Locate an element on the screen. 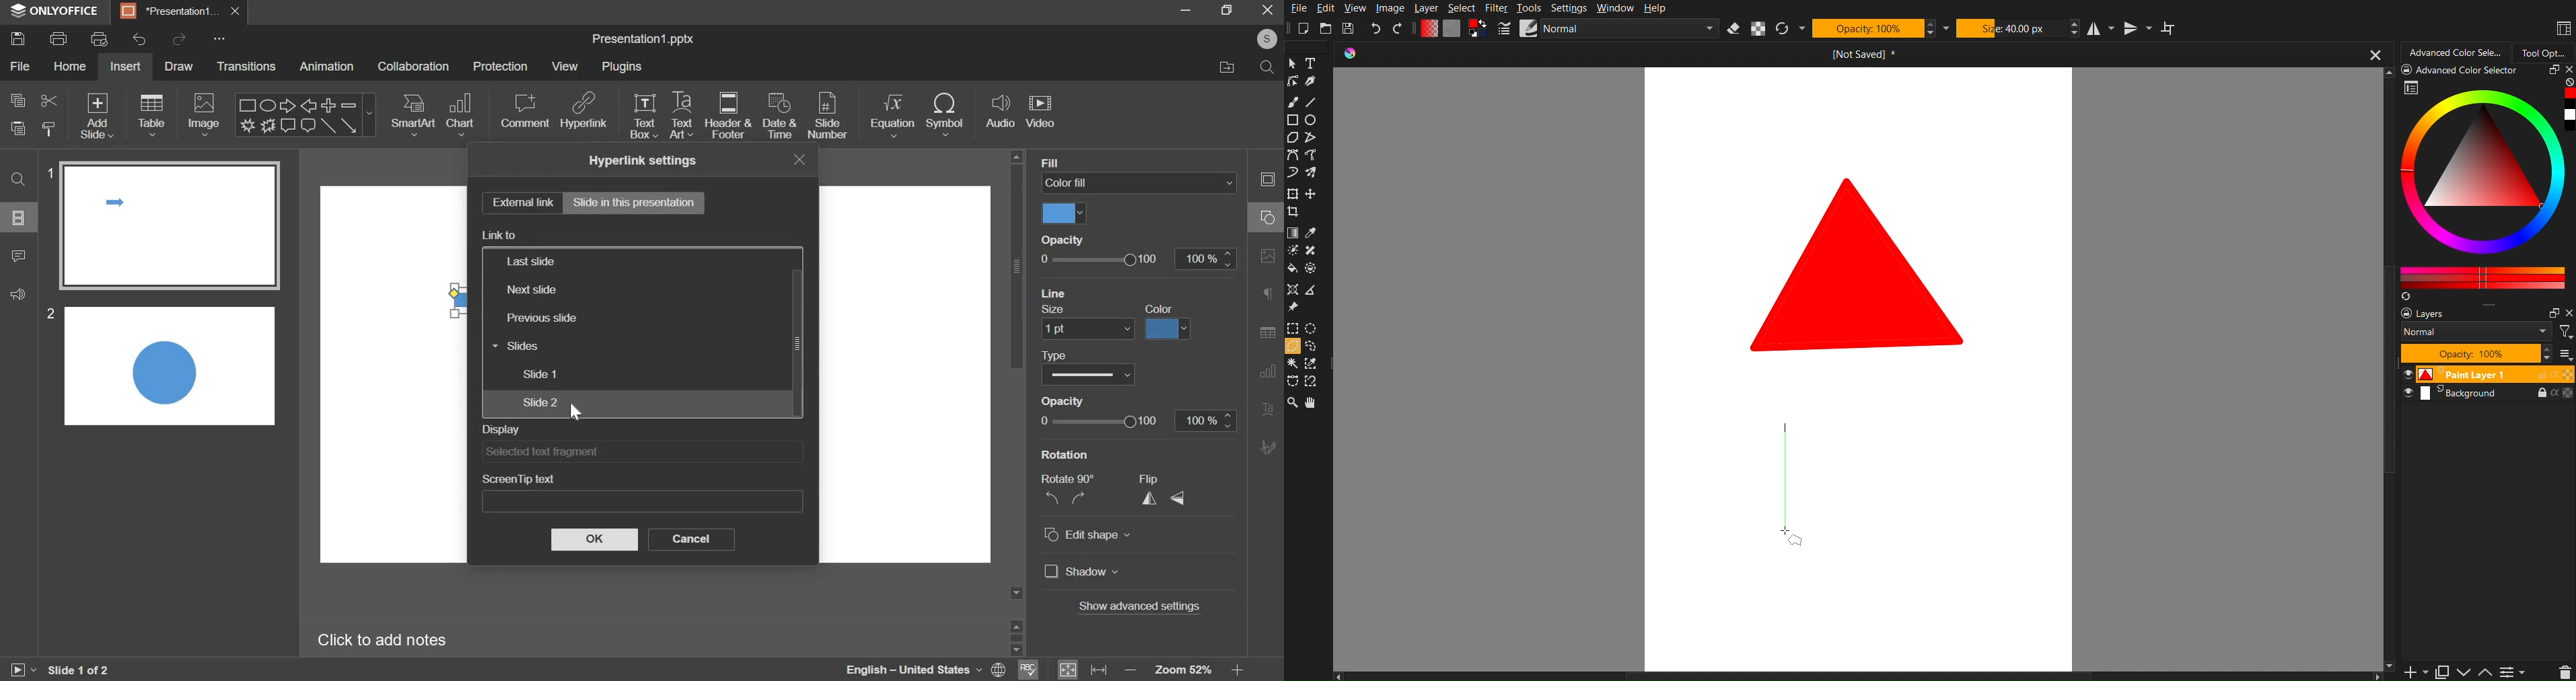 The image size is (2576, 700). Square is located at coordinates (1292, 120).